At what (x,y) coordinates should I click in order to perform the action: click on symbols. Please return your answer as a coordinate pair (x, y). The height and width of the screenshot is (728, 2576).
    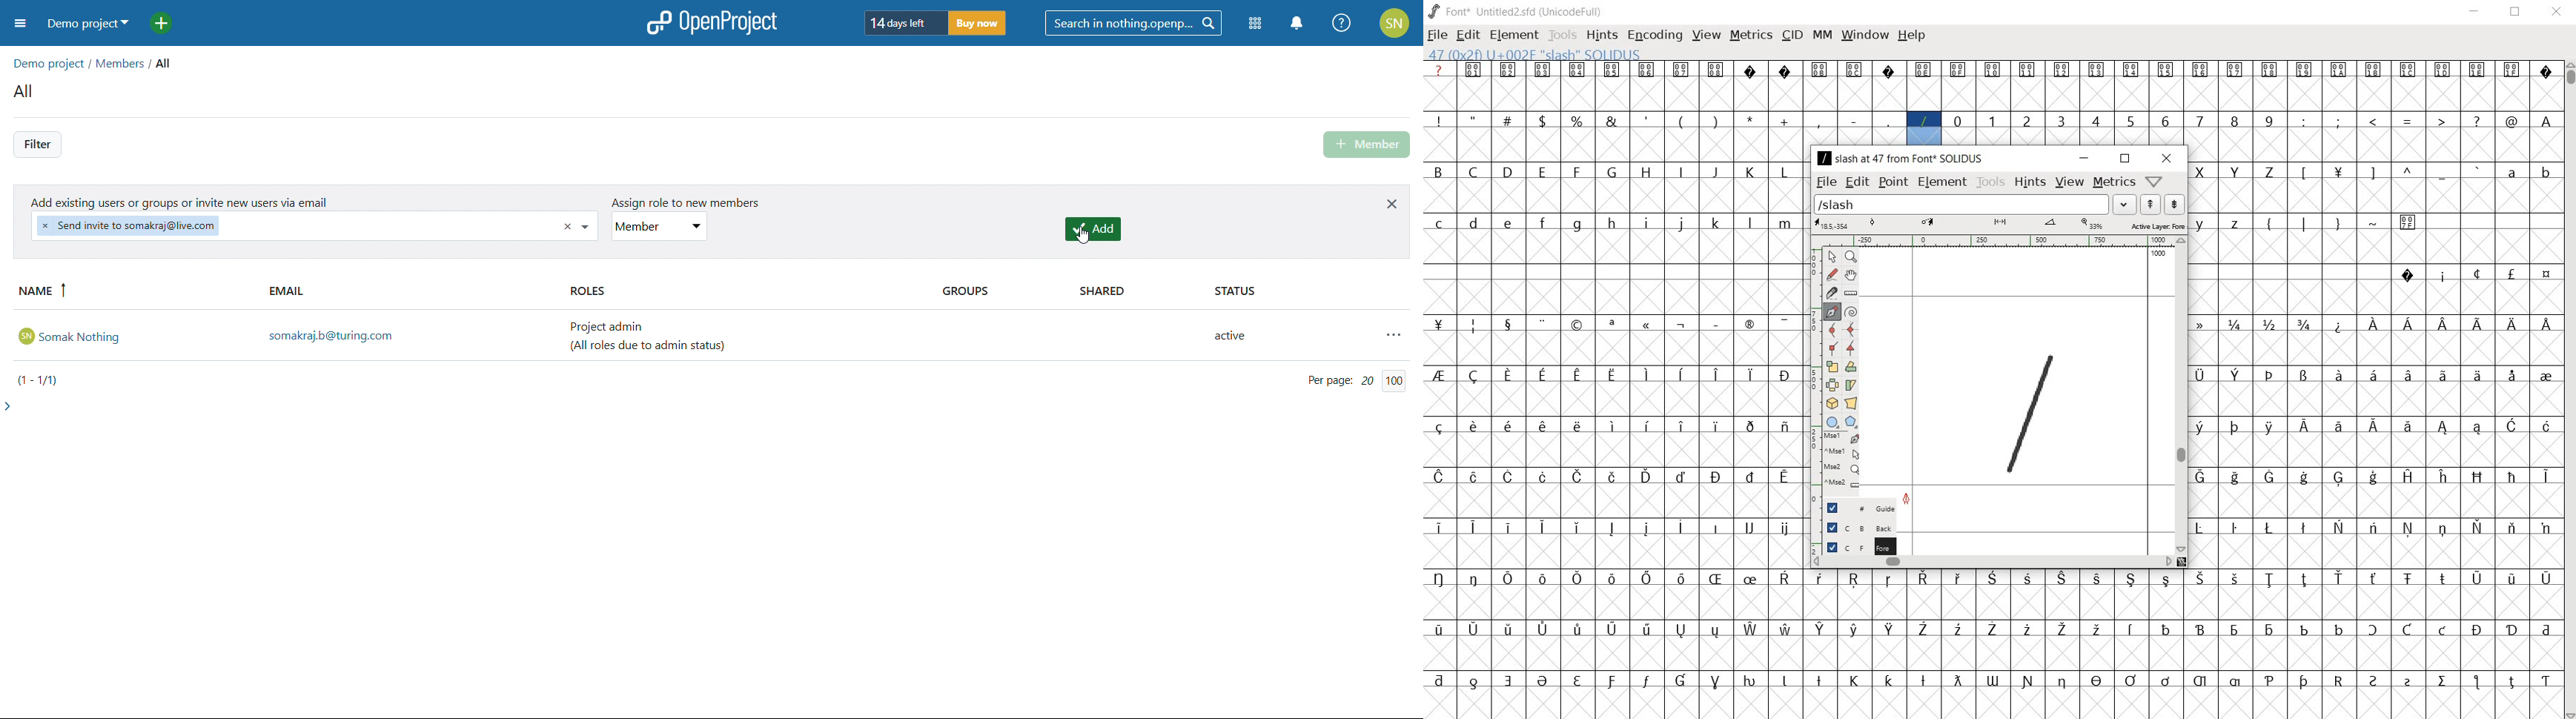
    Looking at the image, I should click on (2387, 172).